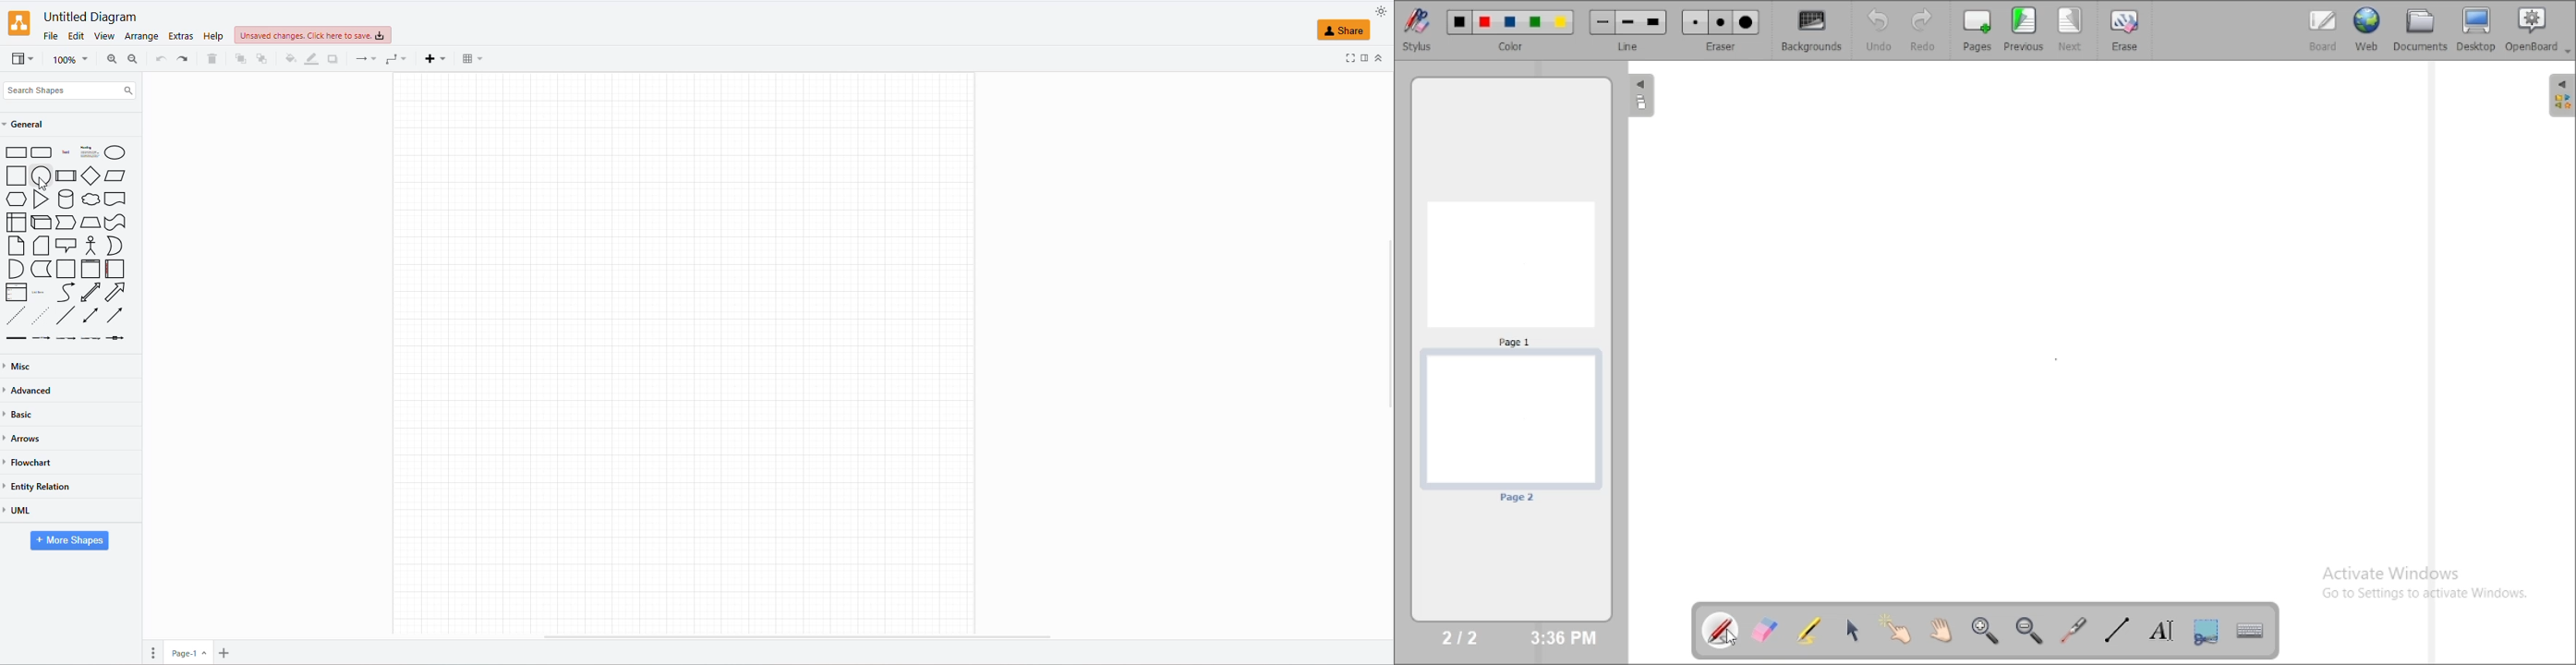 Image resolution: width=2576 pixels, height=672 pixels. Describe the element at coordinates (39, 220) in the screenshot. I see `CUBE` at that location.